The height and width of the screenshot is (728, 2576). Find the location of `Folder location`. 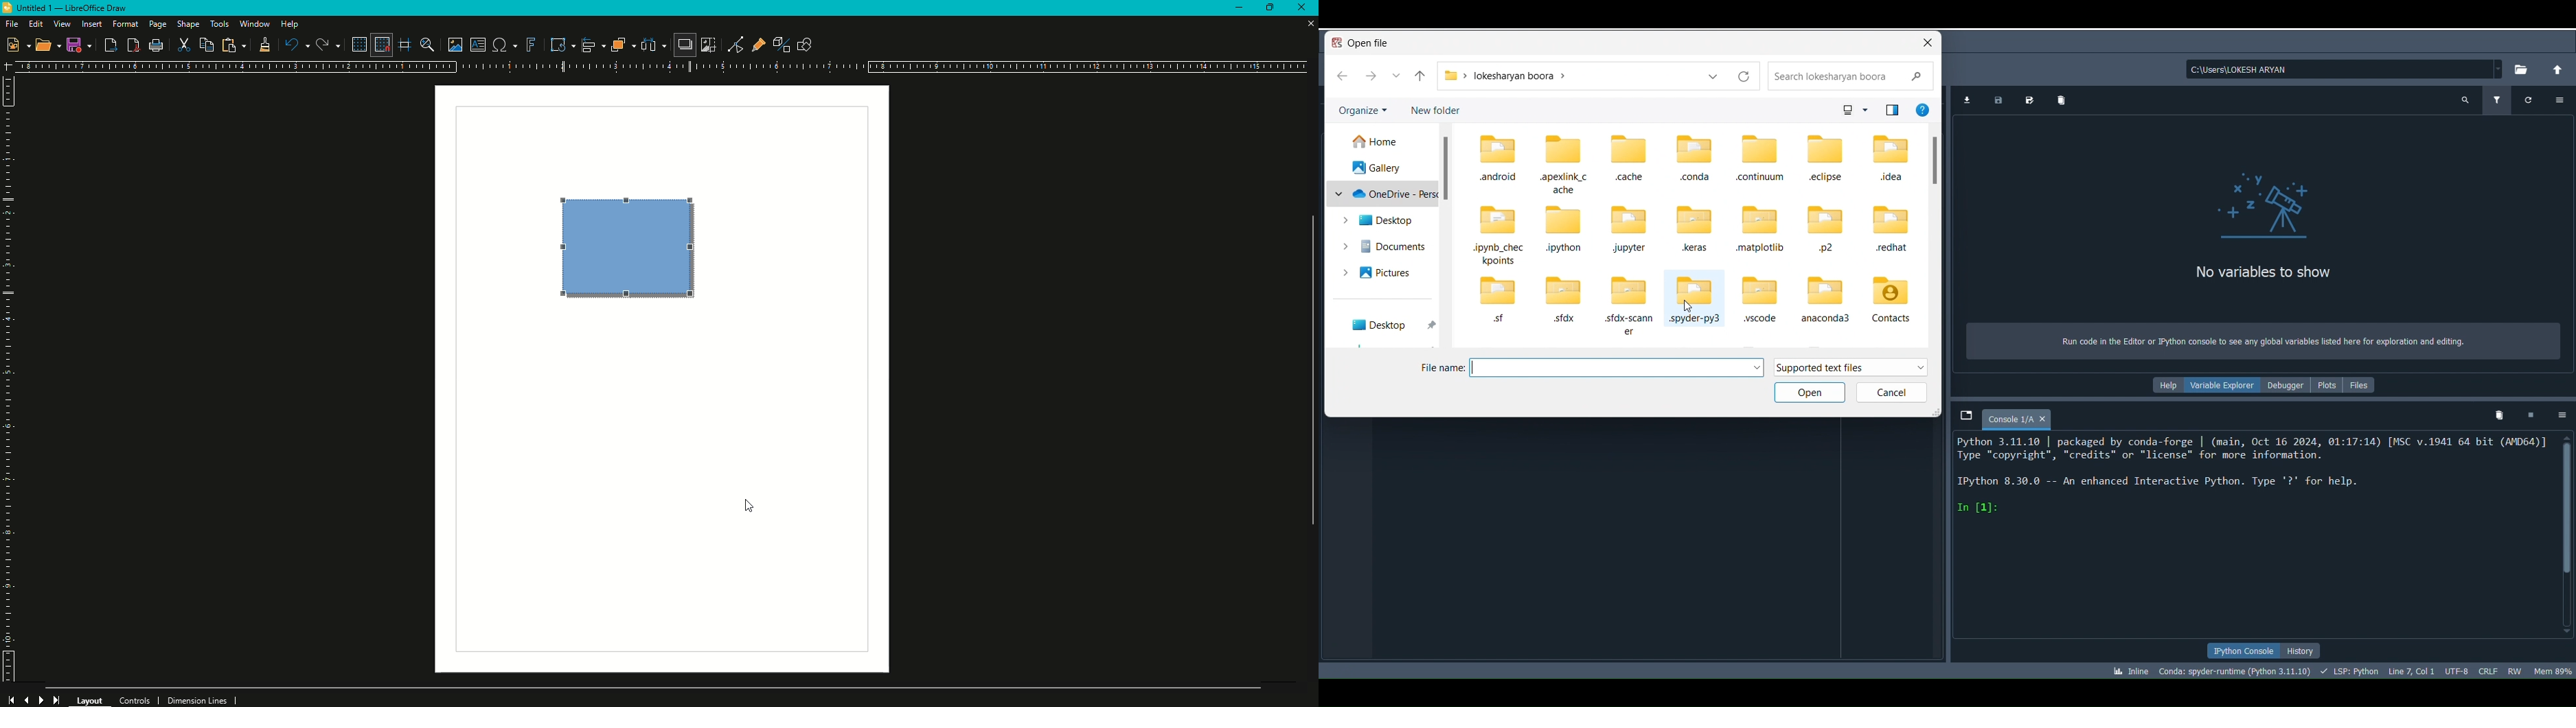

Folder location is located at coordinates (1584, 75).